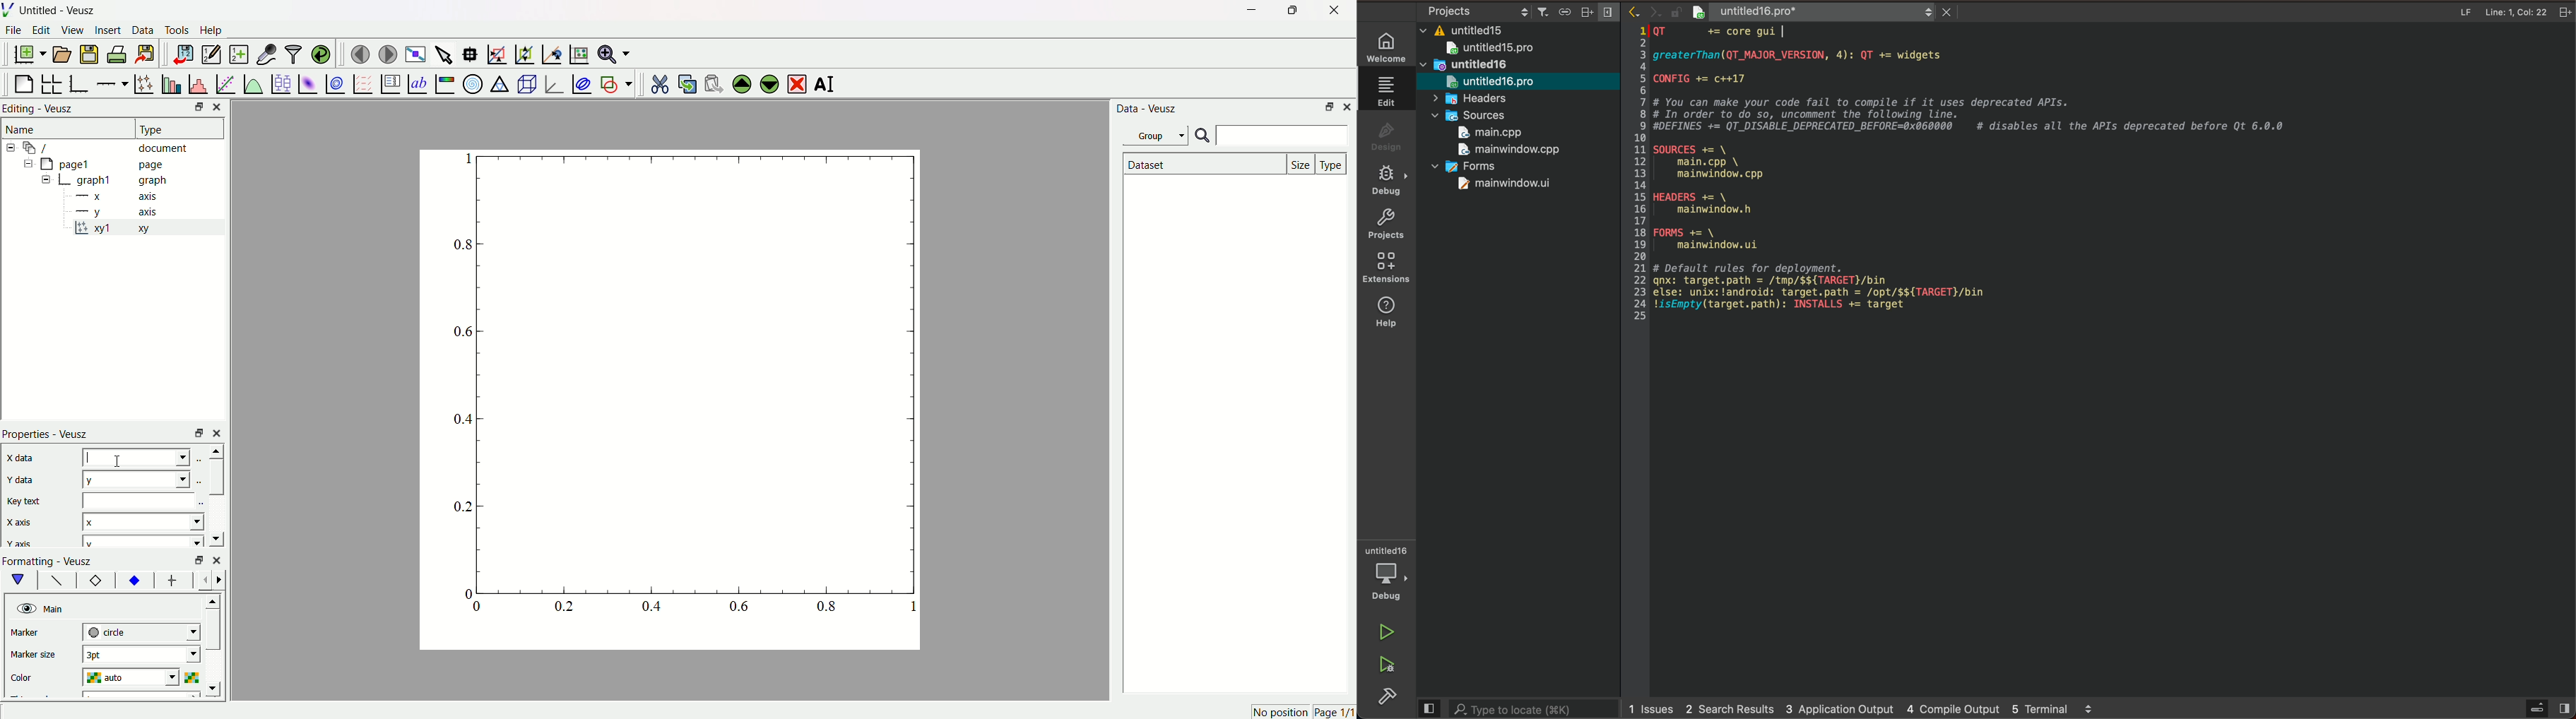 This screenshot has width=2576, height=728. I want to click on plot covariance ellipses, so click(581, 82).